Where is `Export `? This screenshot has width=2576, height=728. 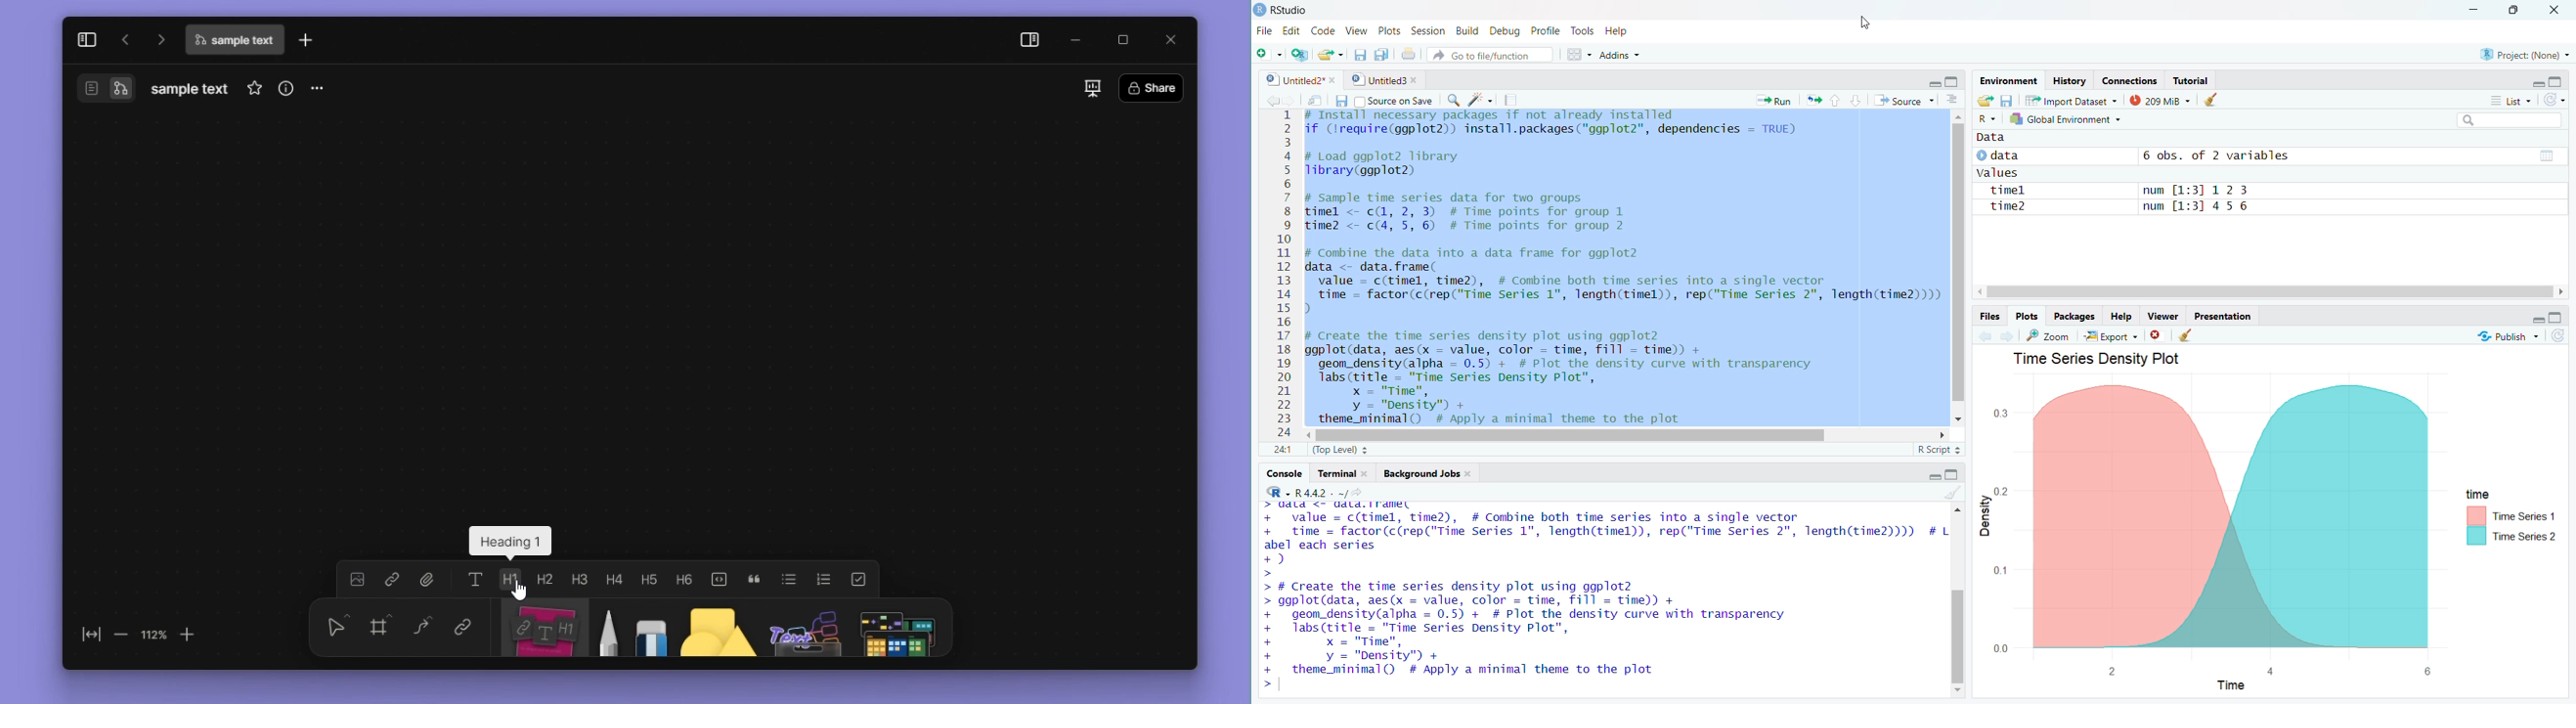
Export  is located at coordinates (2111, 335).